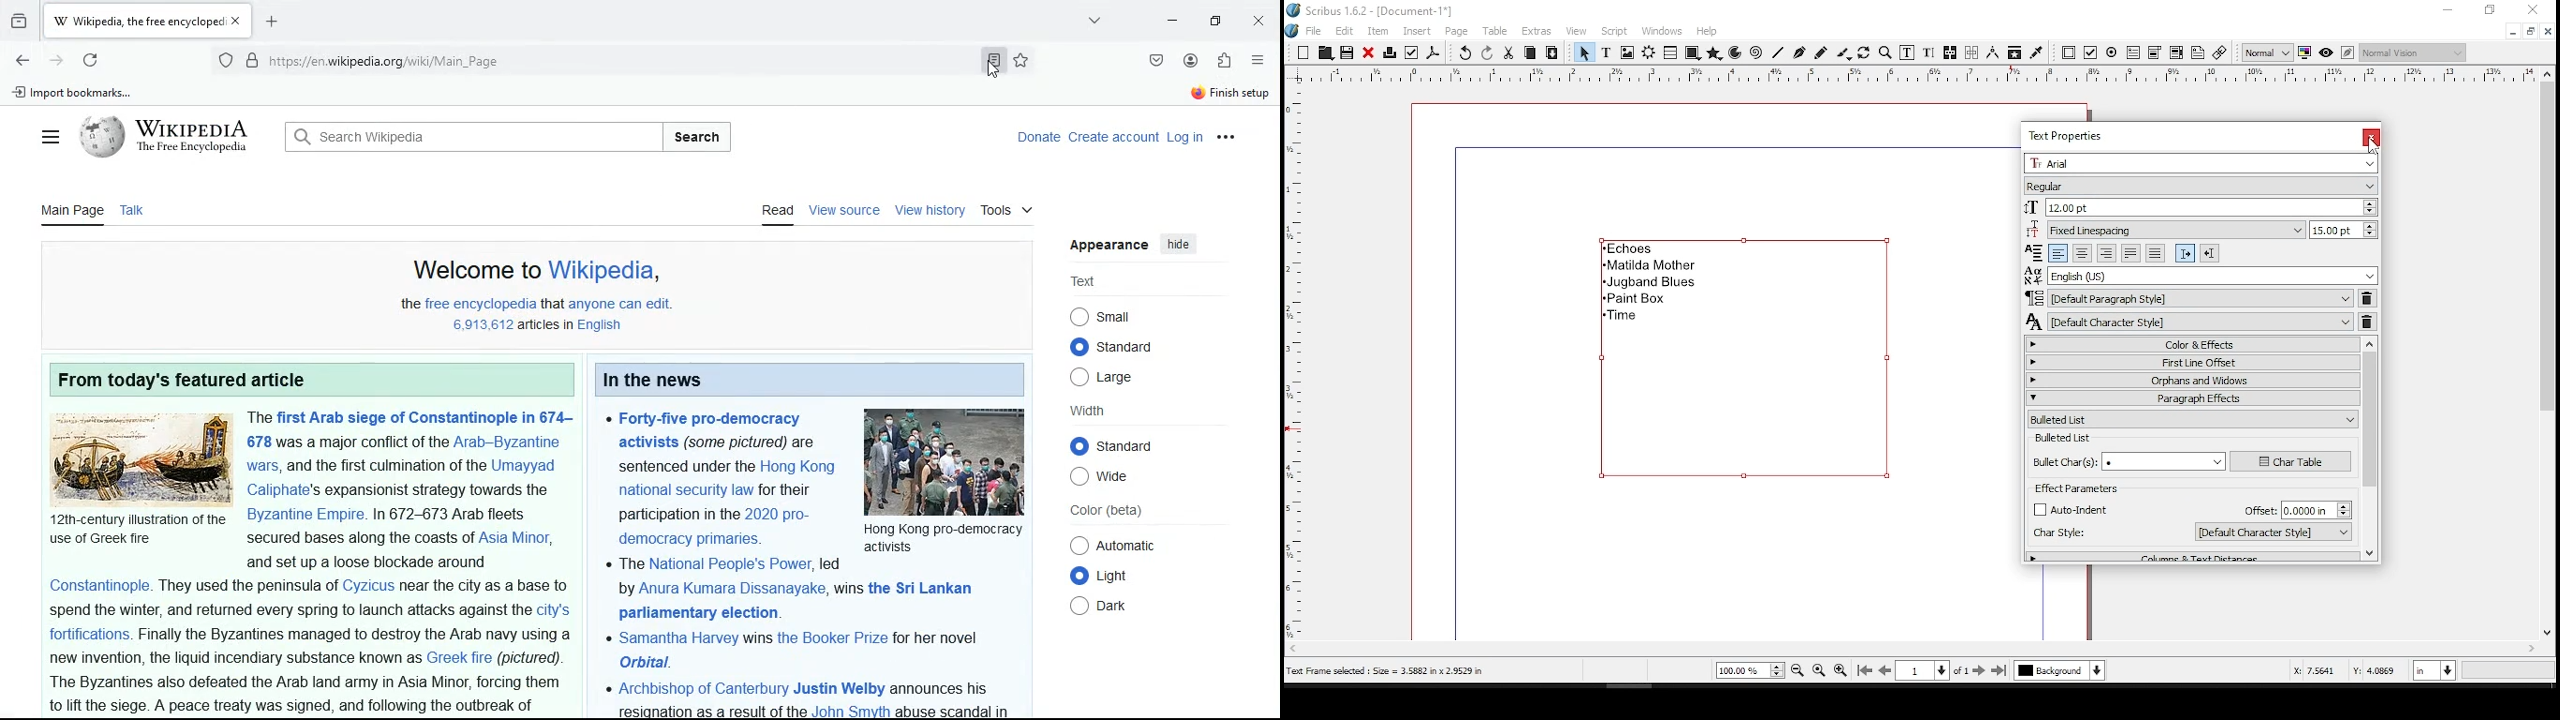 The width and height of the screenshot is (2576, 728). Describe the element at coordinates (23, 62) in the screenshot. I see `back` at that location.